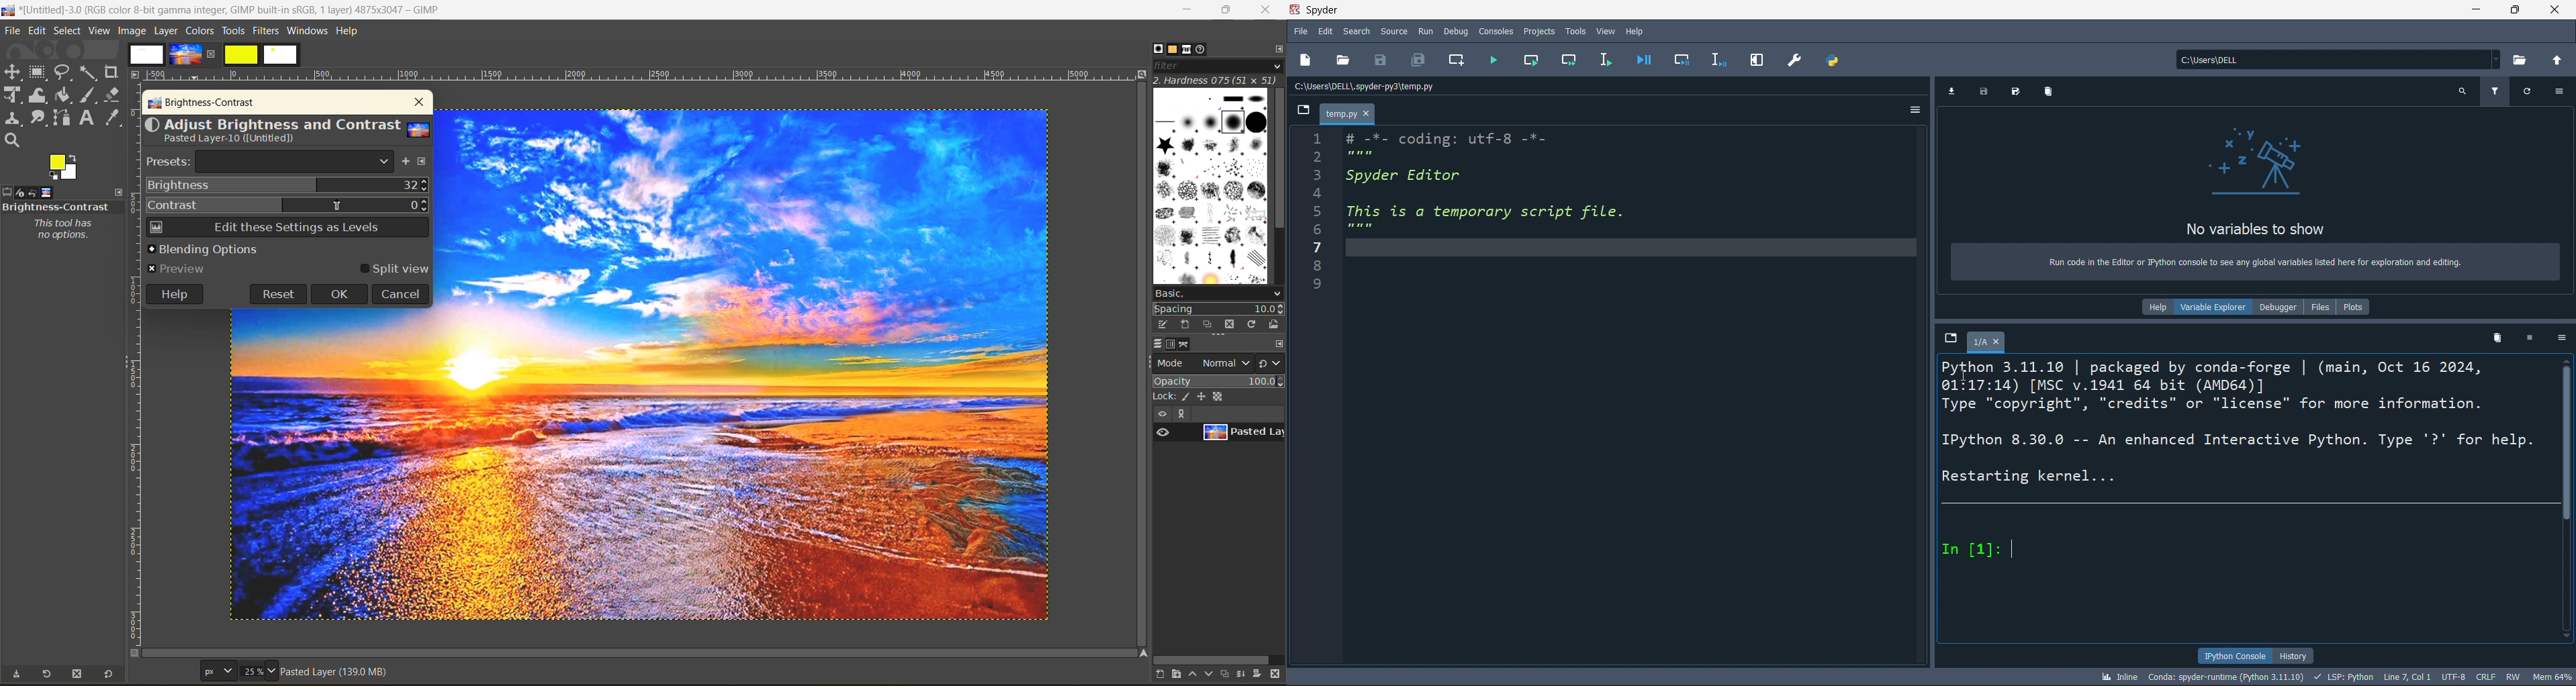 The image size is (2576, 700). I want to click on FCT 3.11.10 | packaged by conda-forge | (main, Oct 16 2024,
01:17:14) [MSC v.1941 64 bit (AMD64)]

Type "copyright", "credits" or "license" for more information.
IPython 8.30.0 -- An enhanced Interactive Python. Type '?' for help.
Restarting kernel...

In [1]:, so click(2236, 477).